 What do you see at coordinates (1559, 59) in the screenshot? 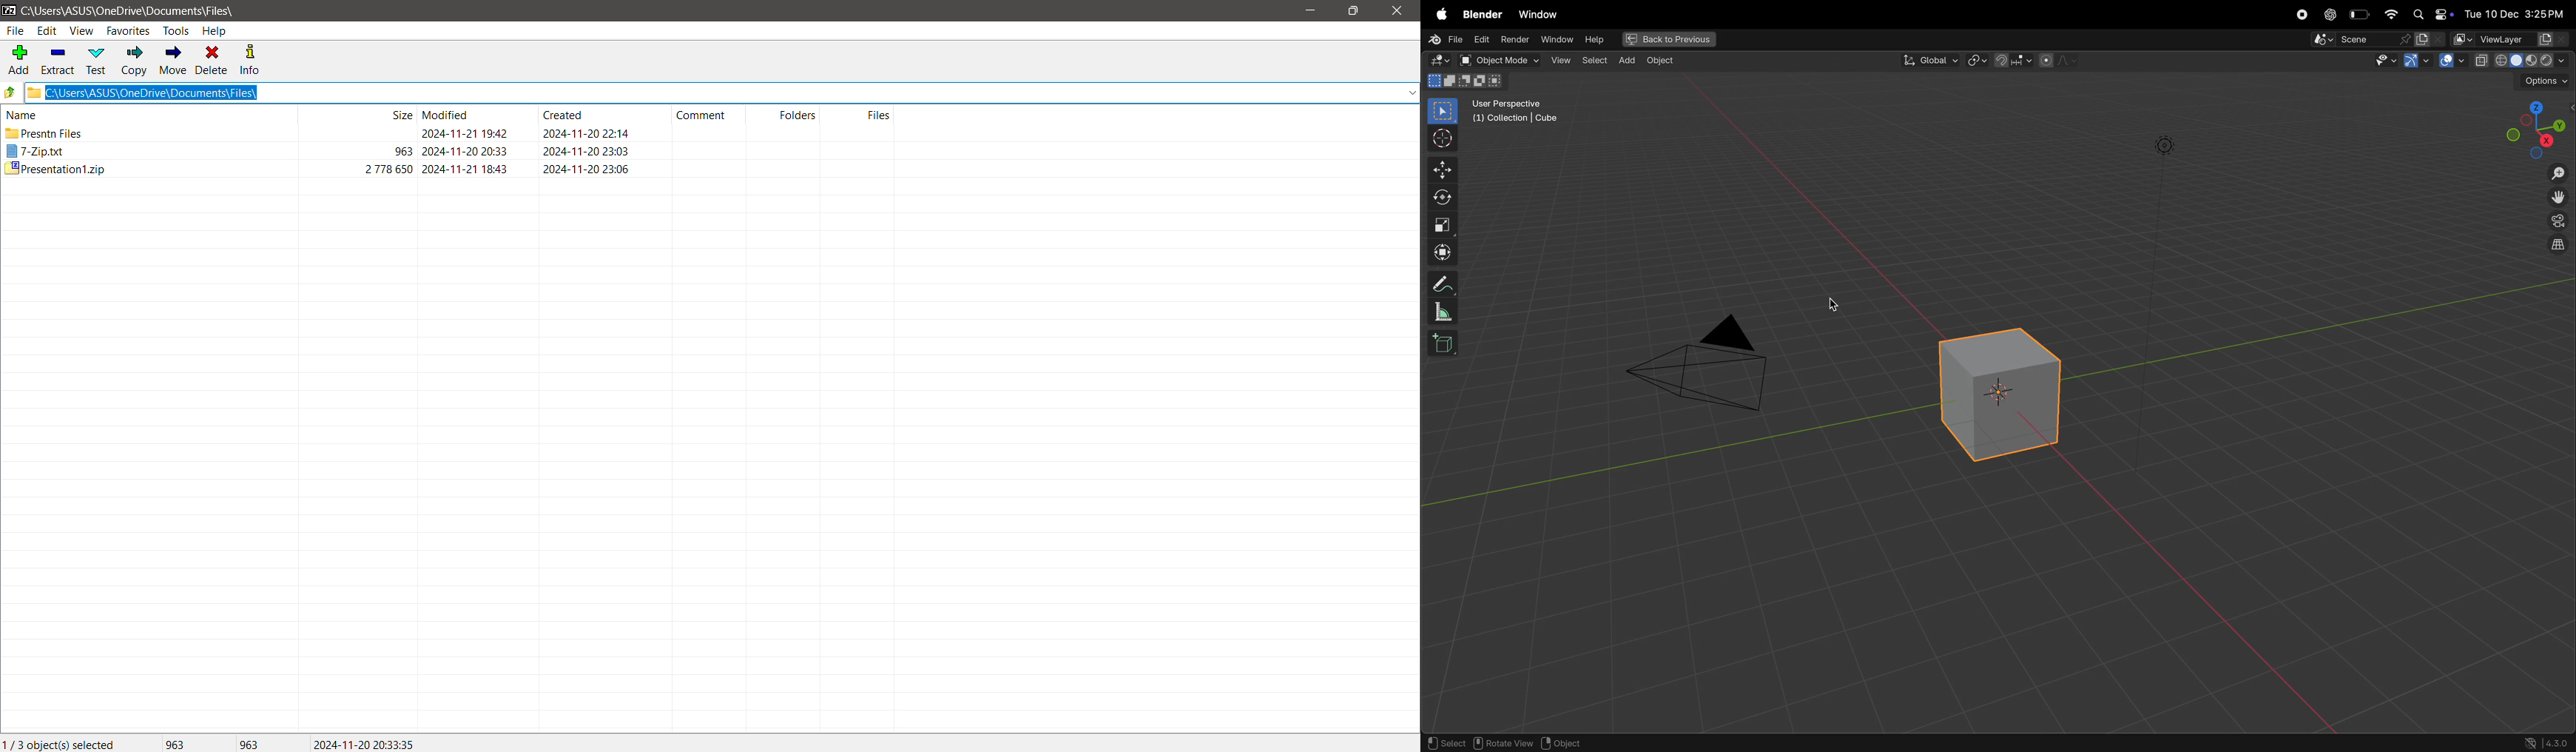
I see `View` at bounding box center [1559, 59].